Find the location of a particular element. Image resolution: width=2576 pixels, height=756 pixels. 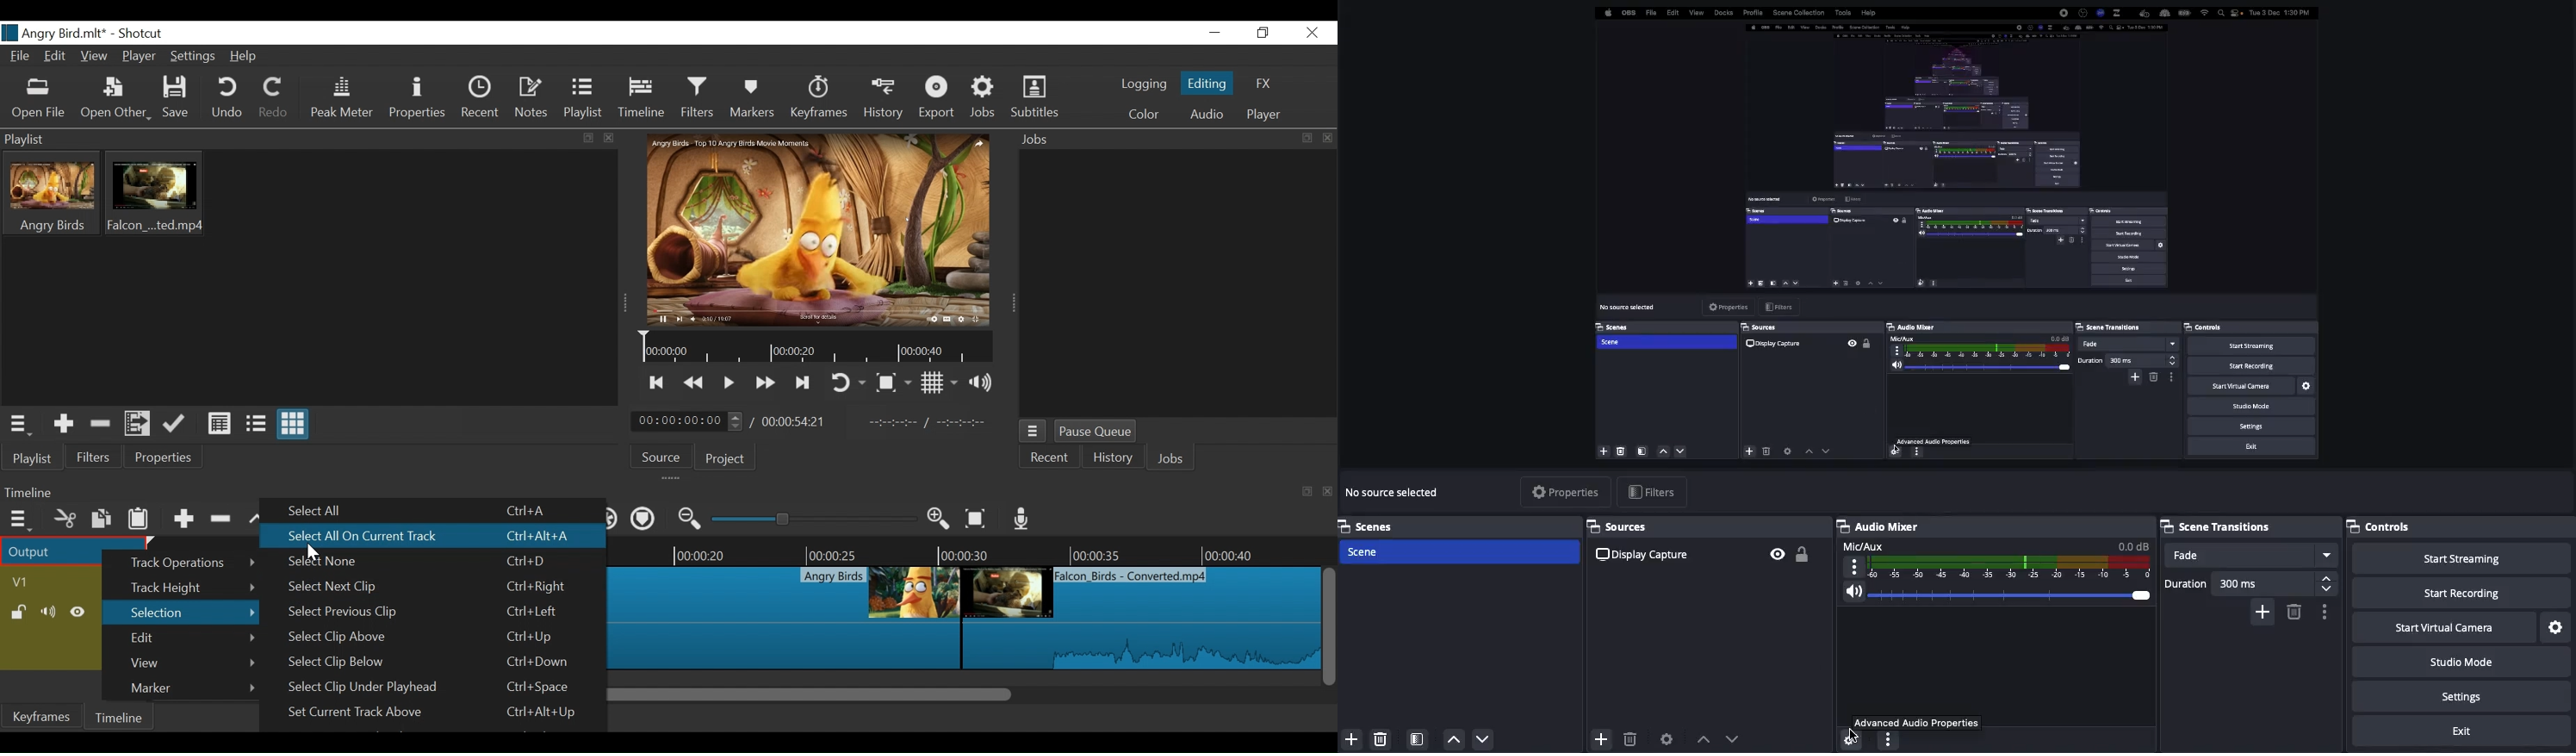

Visible is located at coordinates (1773, 553).